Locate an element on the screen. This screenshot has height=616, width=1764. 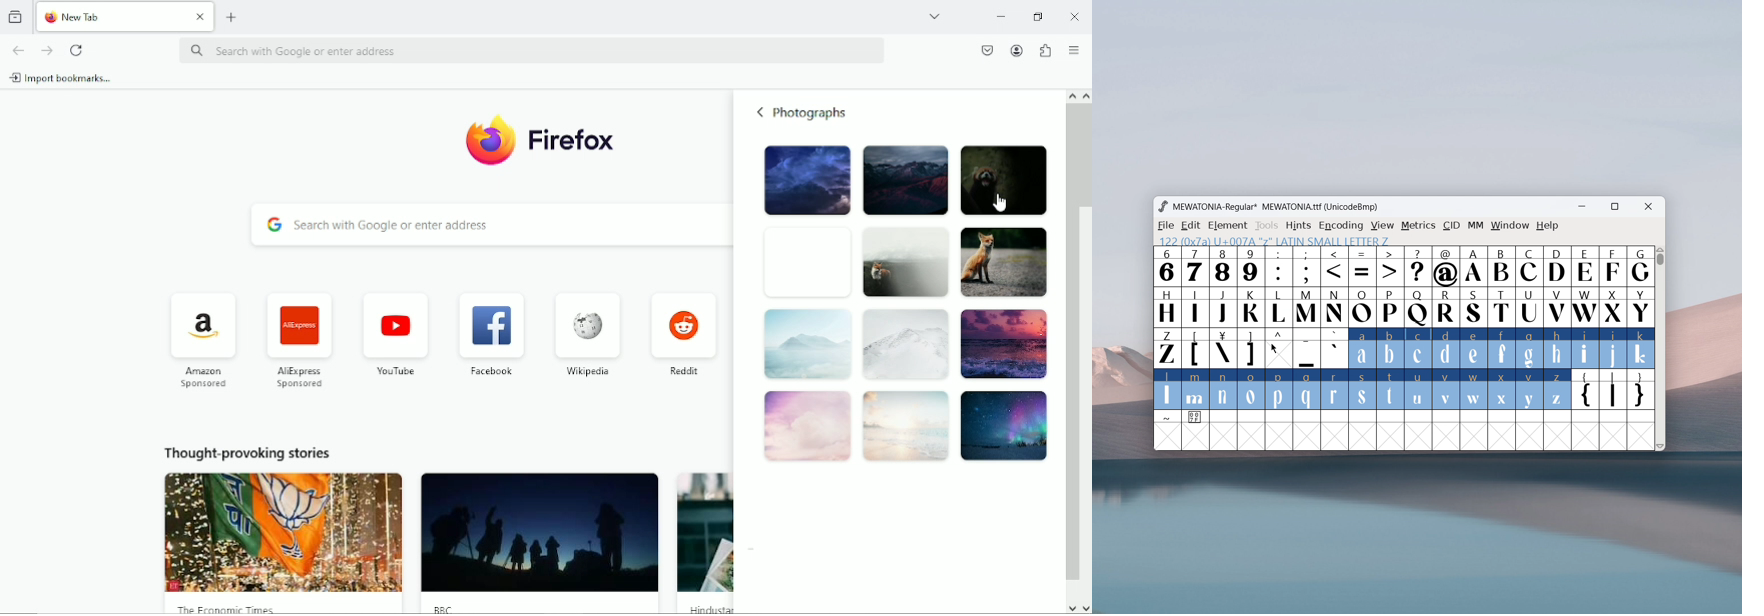
scroll up is located at coordinates (1070, 94).